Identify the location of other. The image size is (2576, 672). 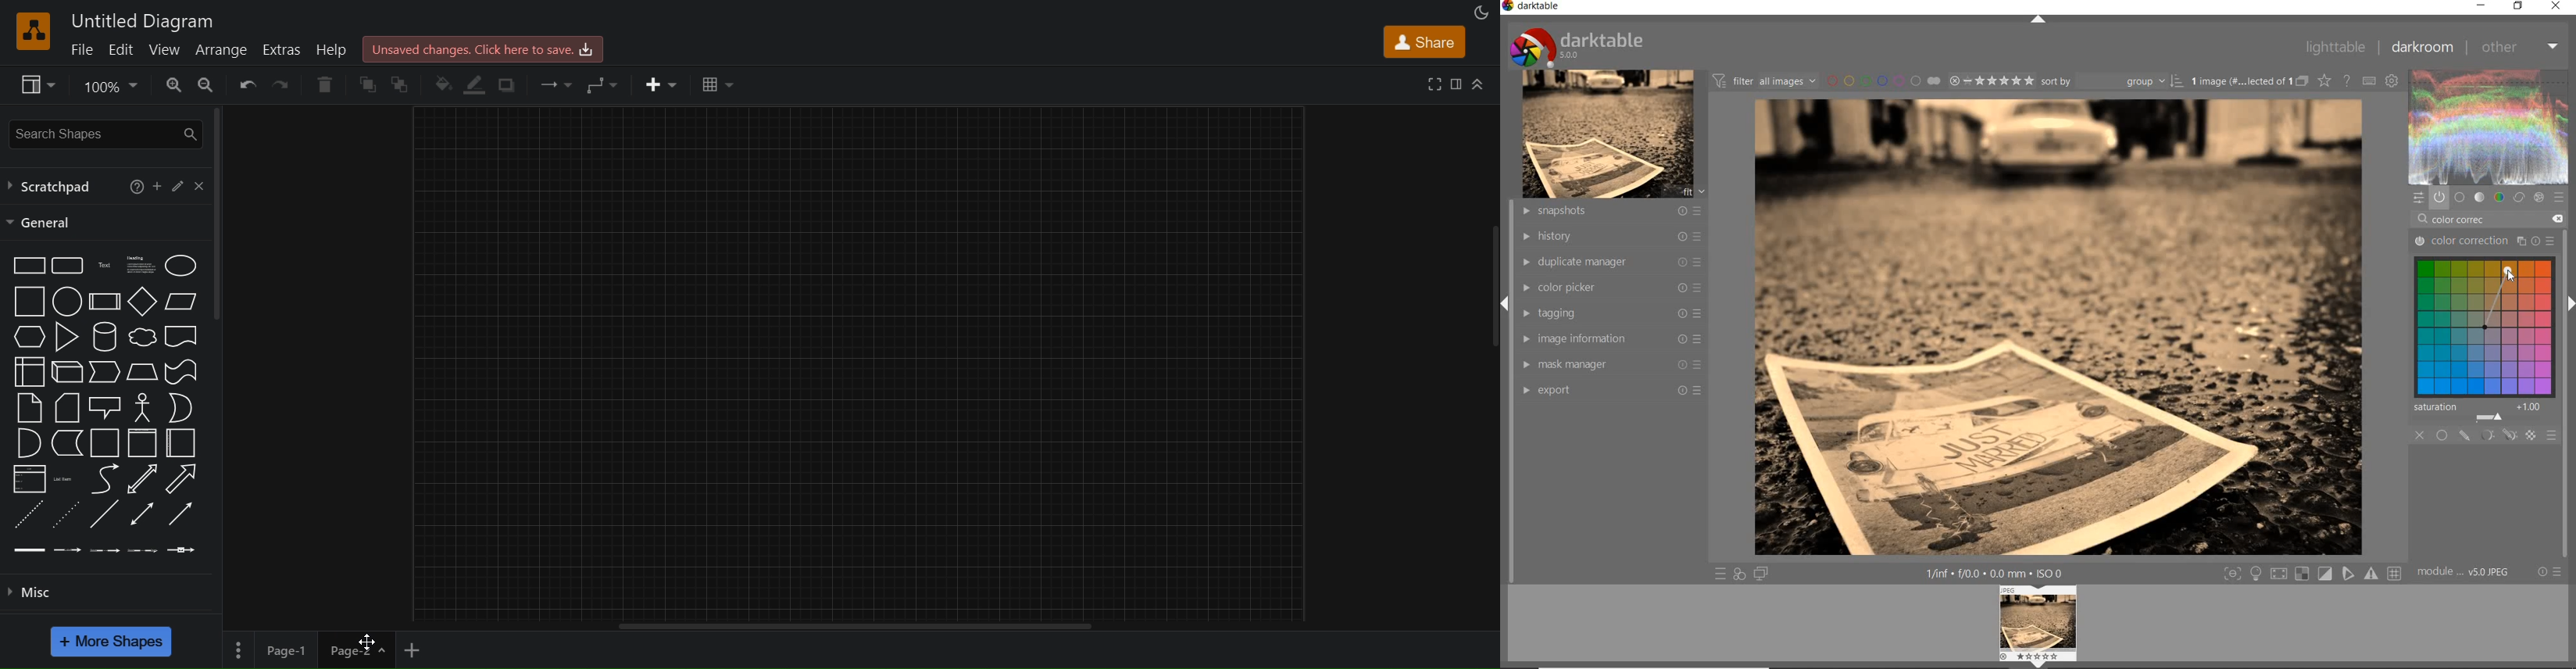
(2522, 47).